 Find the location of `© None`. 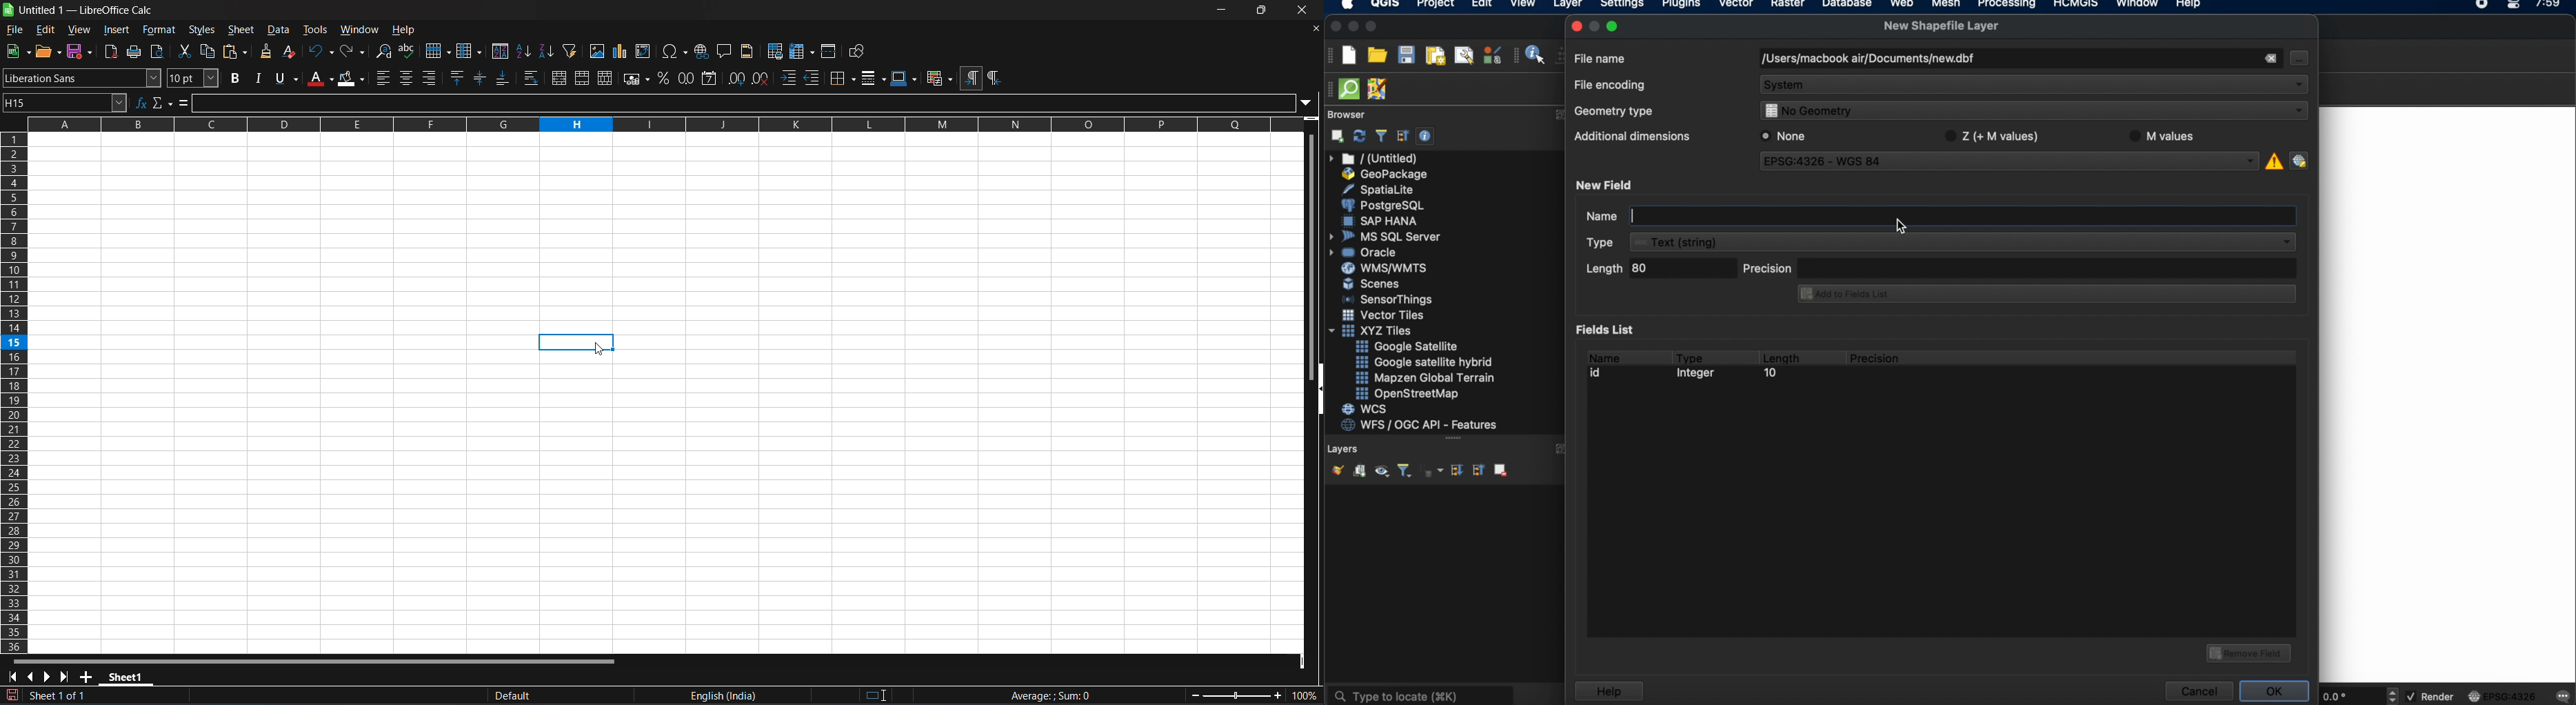

© None is located at coordinates (1784, 136).